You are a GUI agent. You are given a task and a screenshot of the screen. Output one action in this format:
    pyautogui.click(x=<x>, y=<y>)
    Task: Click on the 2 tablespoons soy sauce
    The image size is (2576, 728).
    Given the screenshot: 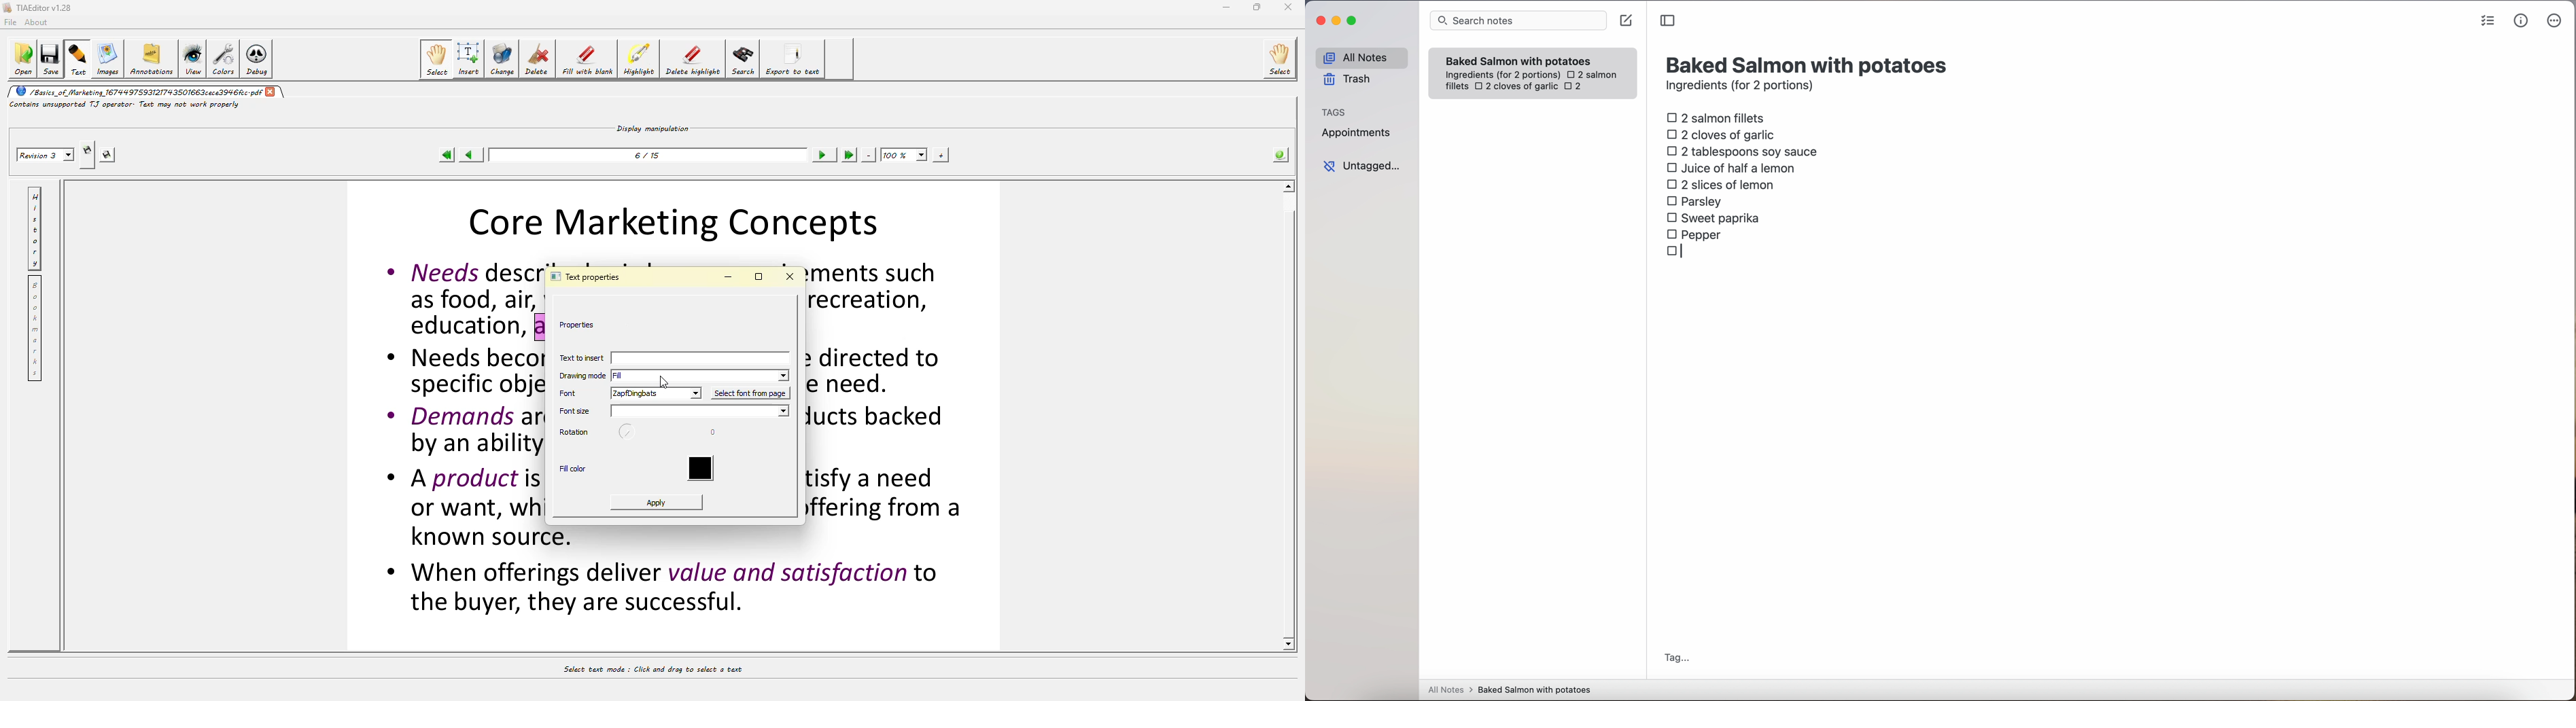 What is the action you would take?
    pyautogui.click(x=1742, y=151)
    